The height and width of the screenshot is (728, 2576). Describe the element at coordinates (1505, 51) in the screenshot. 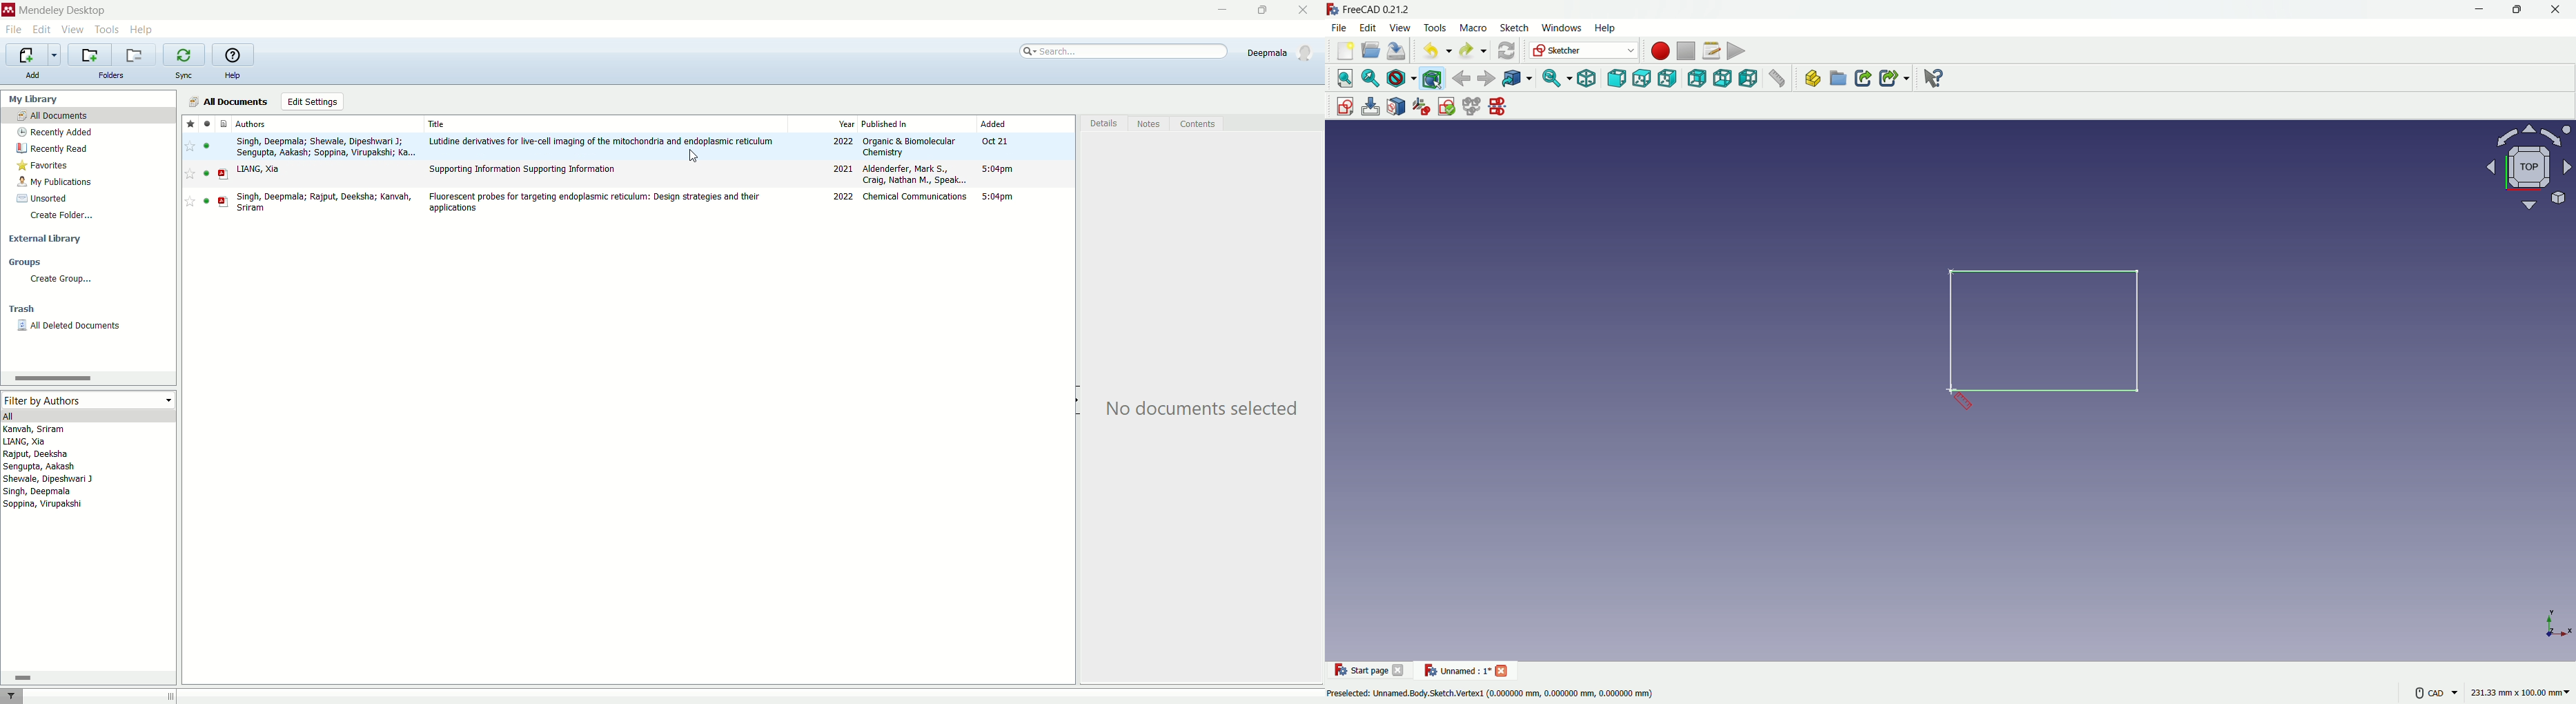

I see `refresh` at that location.